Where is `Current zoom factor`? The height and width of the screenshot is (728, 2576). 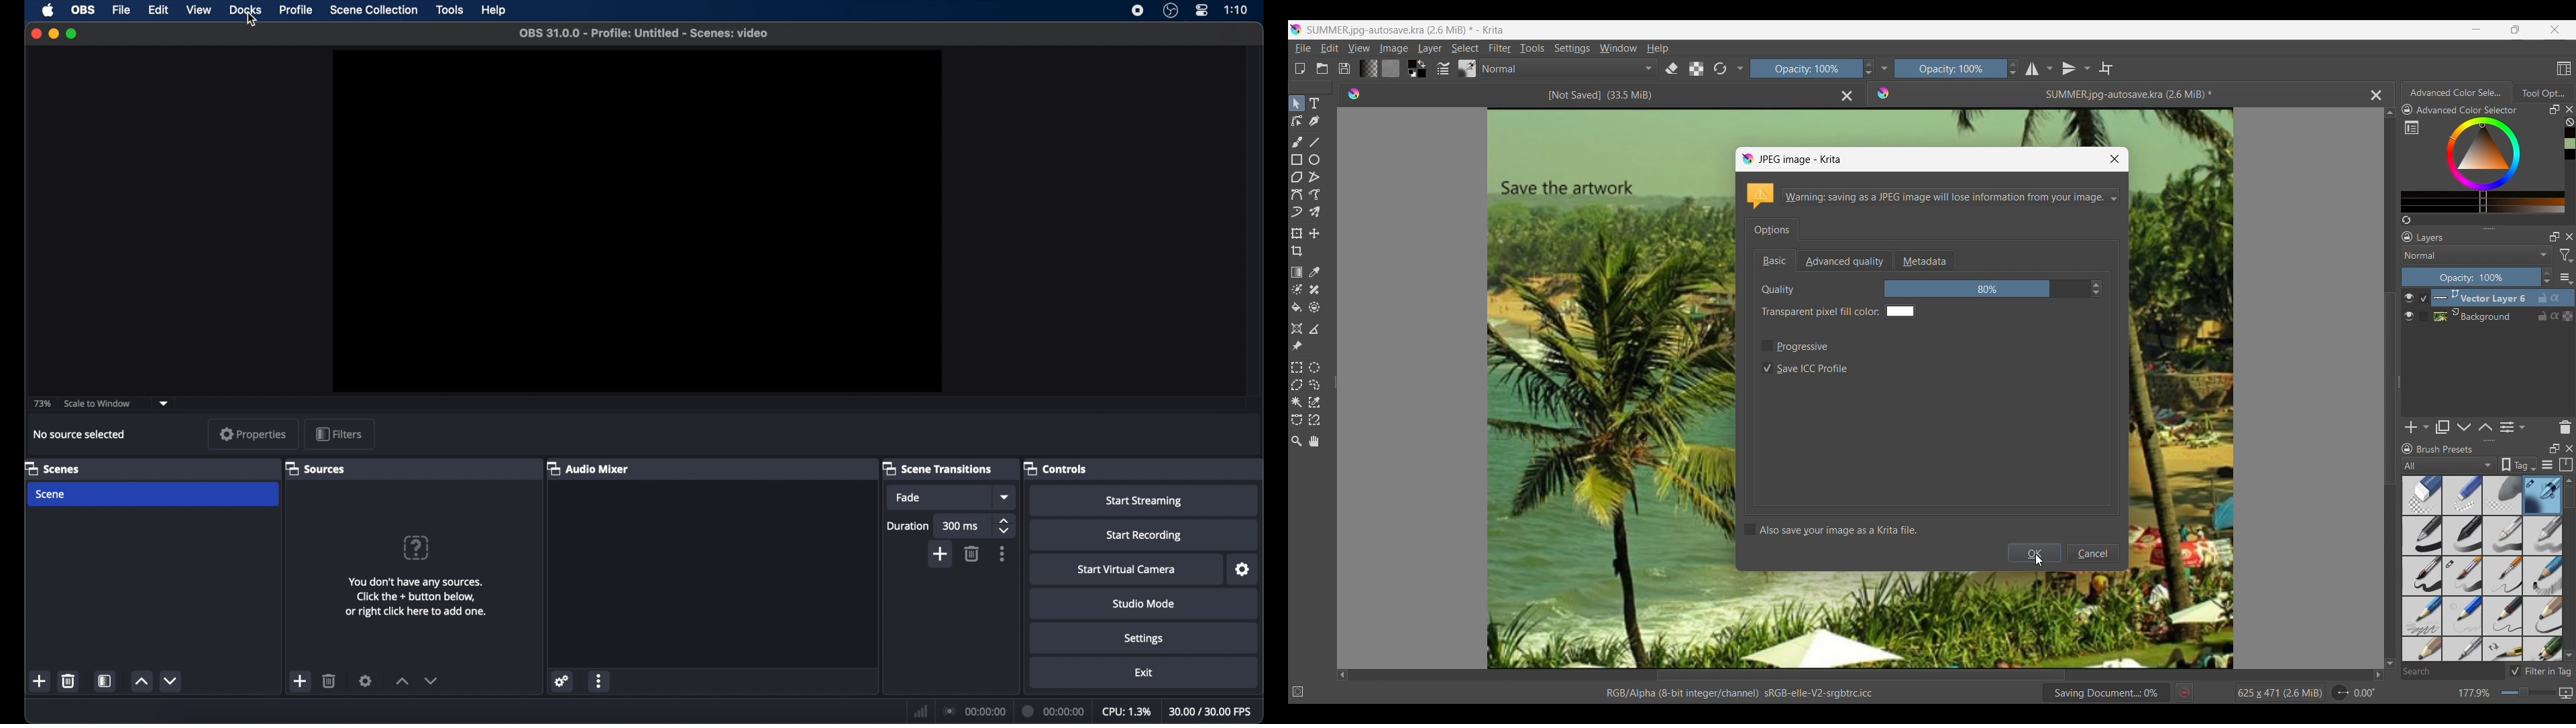 Current zoom factor is located at coordinates (2475, 693).